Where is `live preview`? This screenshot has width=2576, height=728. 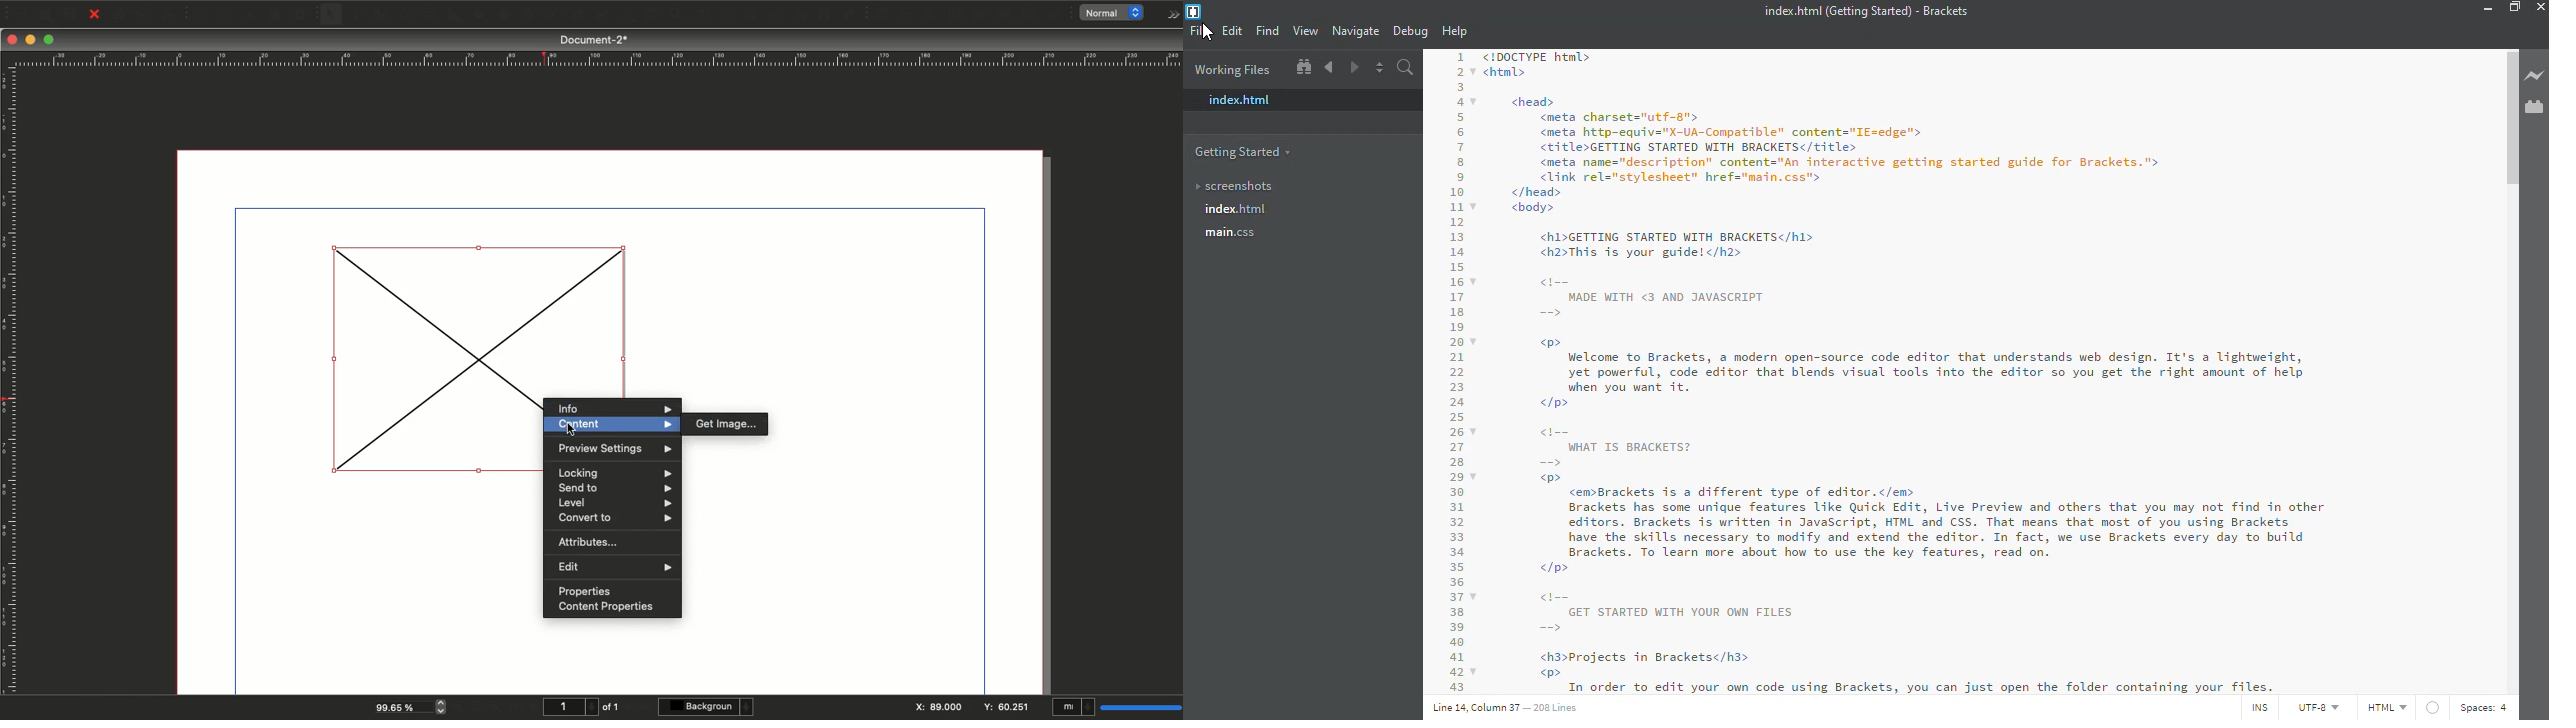
live preview is located at coordinates (2535, 74).